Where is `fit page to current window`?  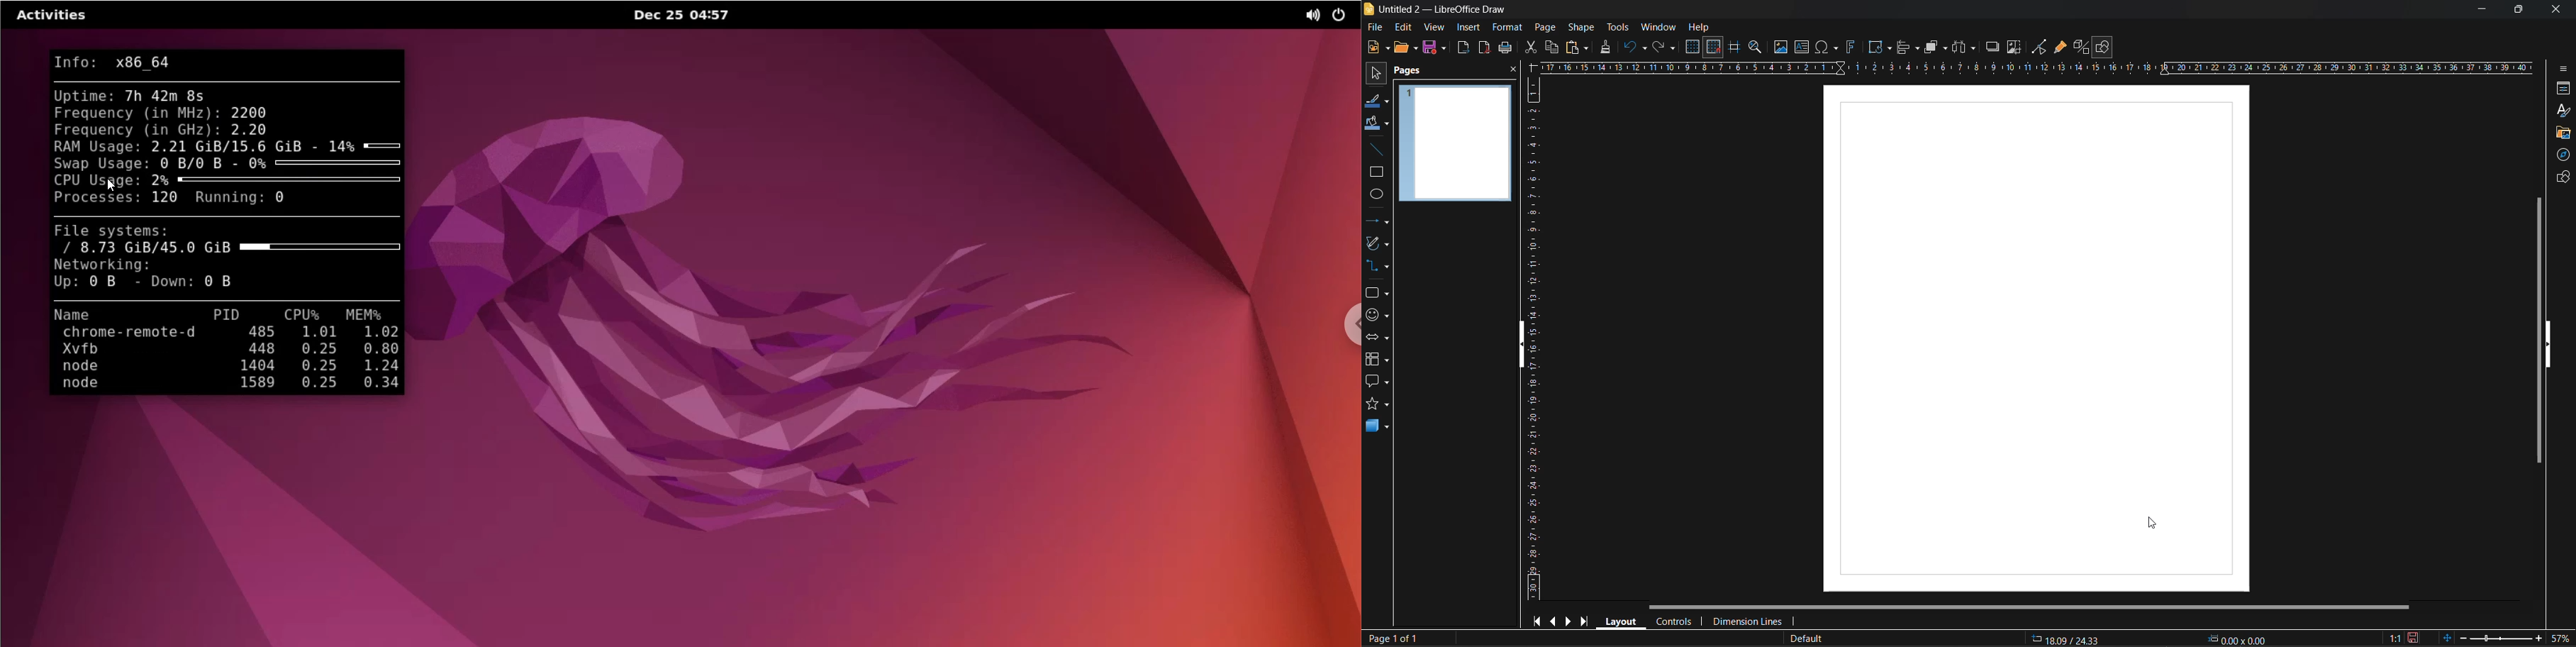
fit page to current window is located at coordinates (2447, 638).